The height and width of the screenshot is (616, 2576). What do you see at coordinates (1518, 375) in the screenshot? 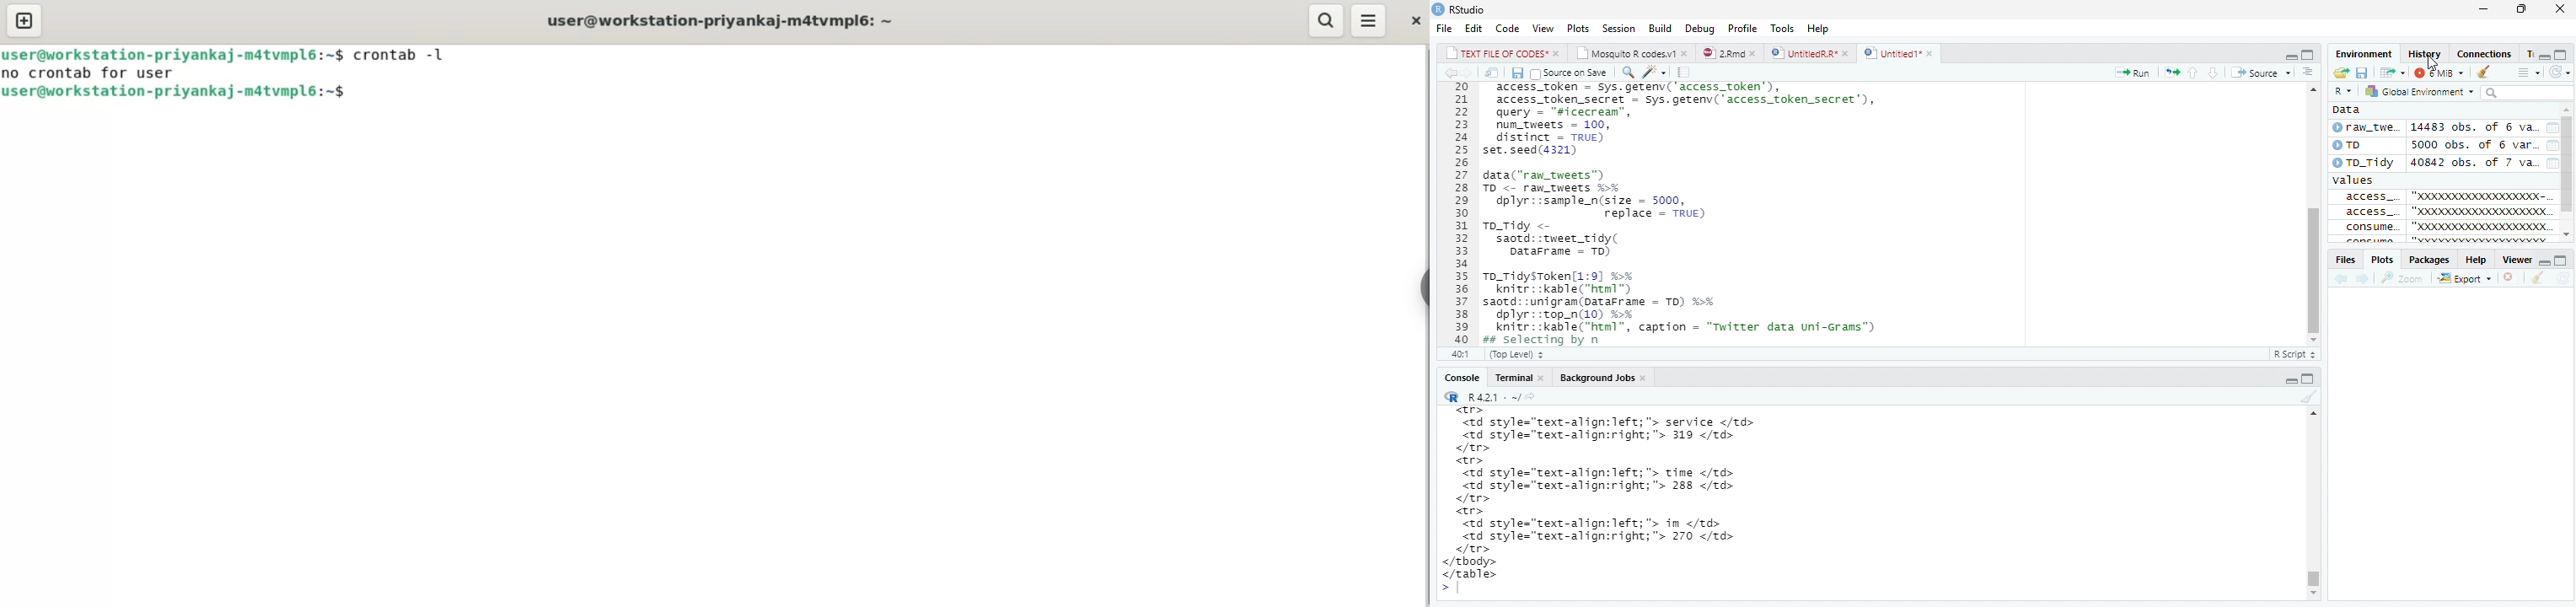
I see `Teominal` at bounding box center [1518, 375].